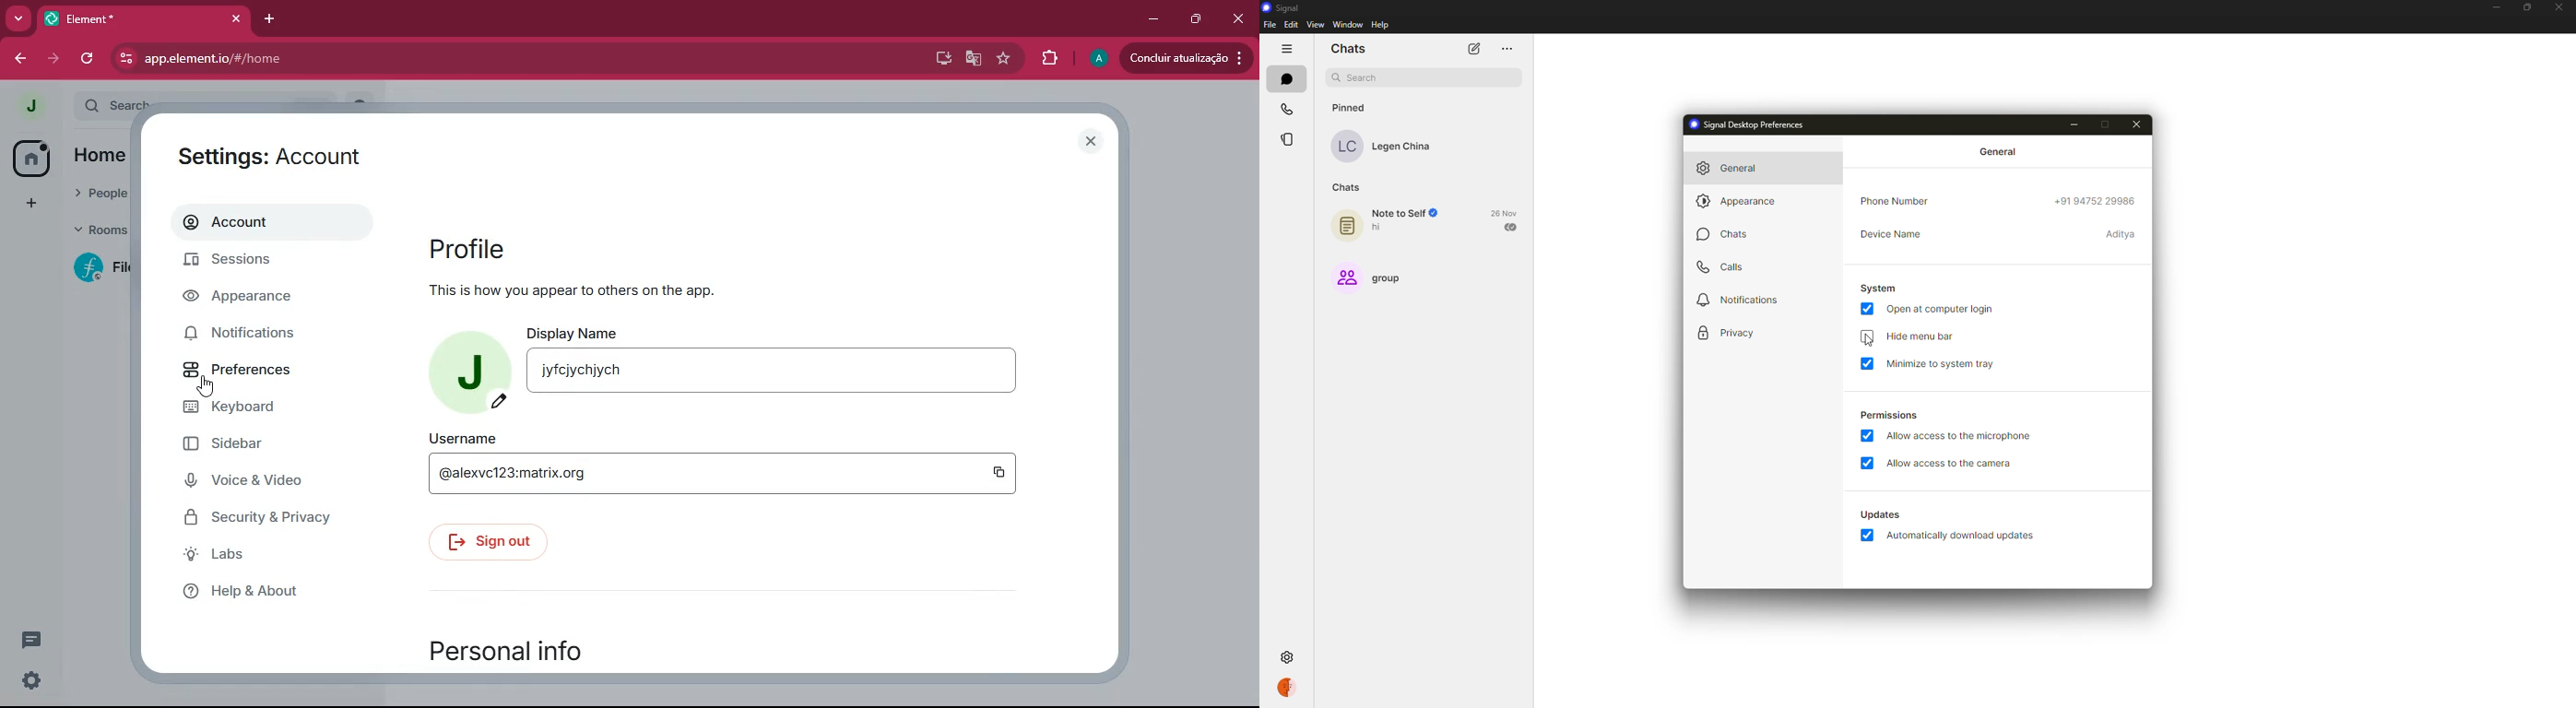 The height and width of the screenshot is (728, 2576). What do you see at coordinates (1895, 201) in the screenshot?
I see `phone number` at bounding box center [1895, 201].